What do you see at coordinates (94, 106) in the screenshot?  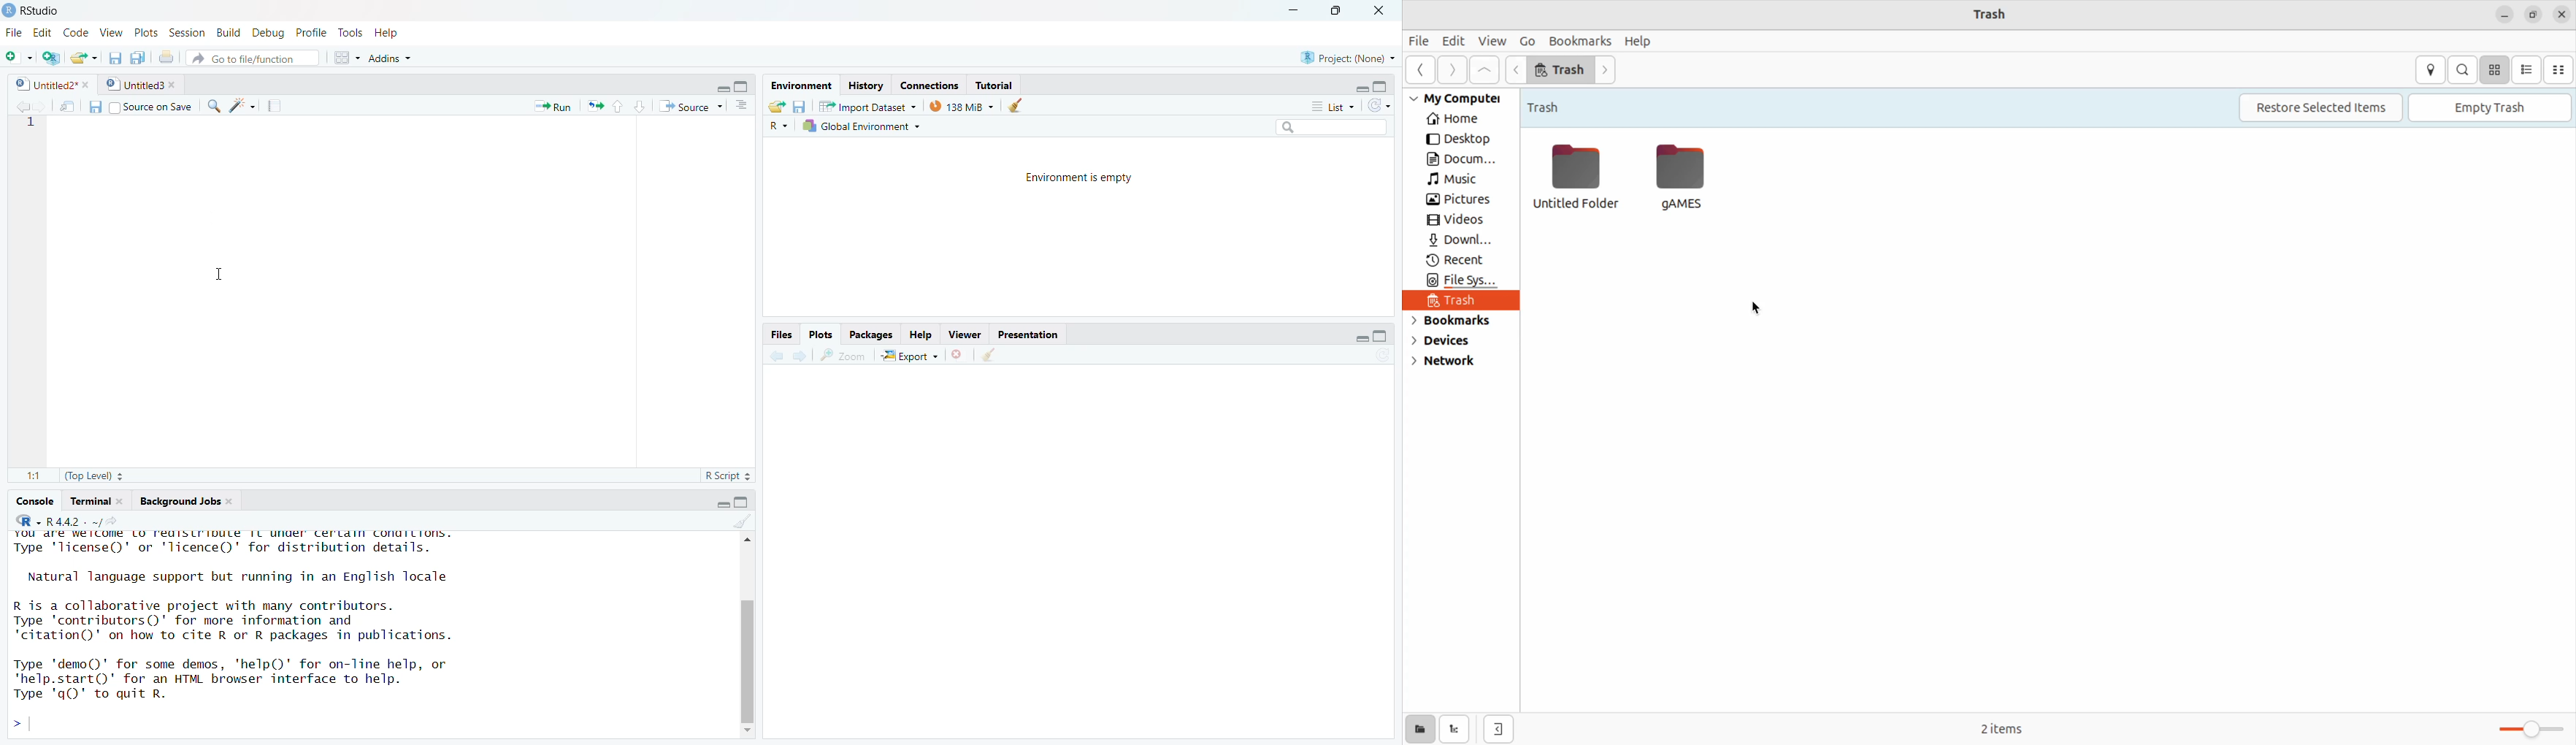 I see `Save` at bounding box center [94, 106].